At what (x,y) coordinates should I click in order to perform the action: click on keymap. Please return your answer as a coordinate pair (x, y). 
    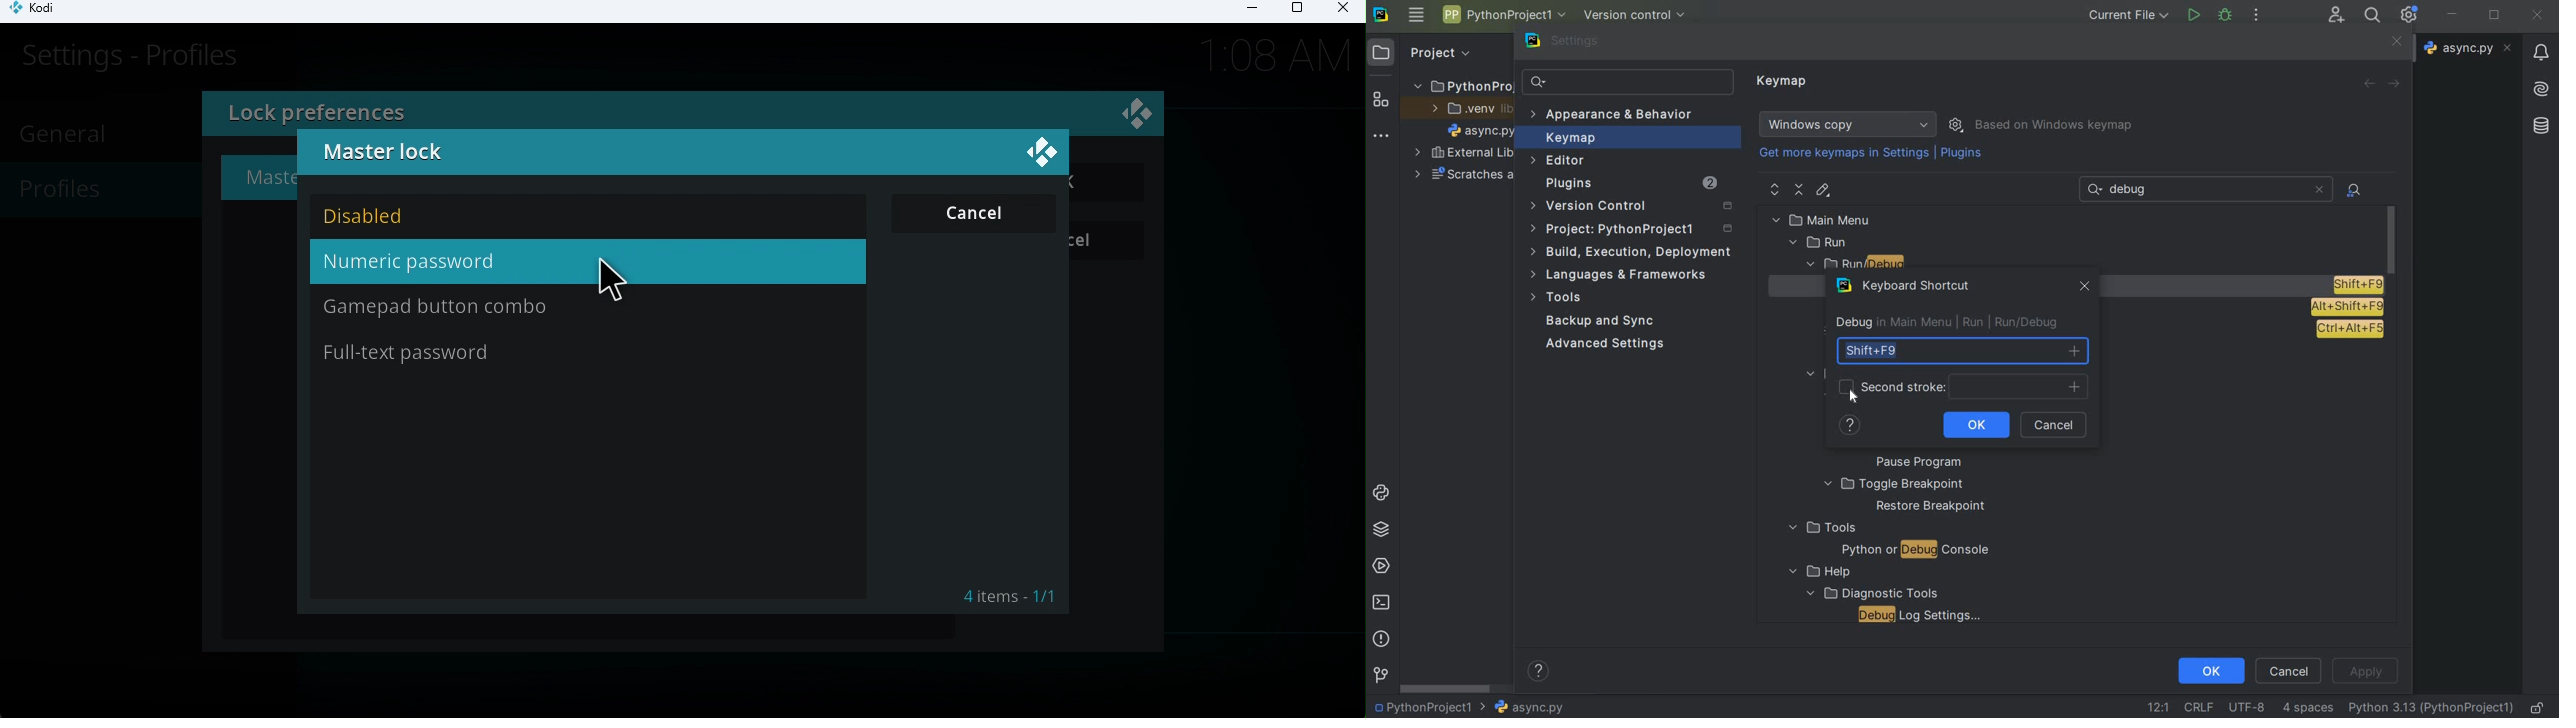
    Looking at the image, I should click on (1569, 140).